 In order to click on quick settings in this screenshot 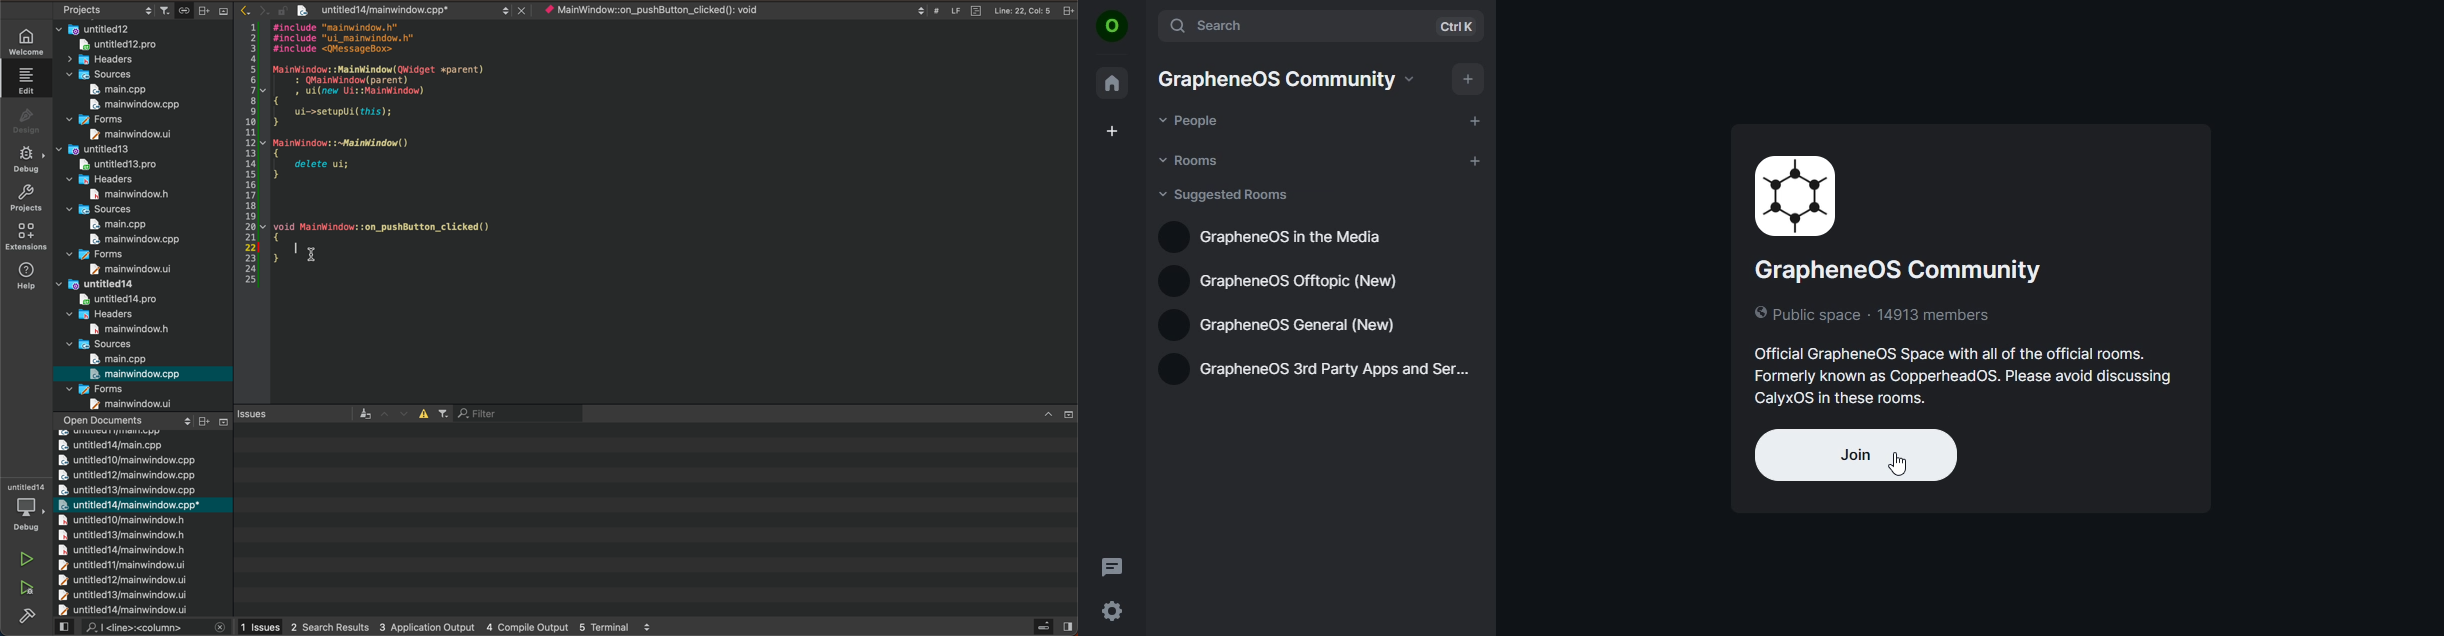, I will do `click(1112, 611)`.